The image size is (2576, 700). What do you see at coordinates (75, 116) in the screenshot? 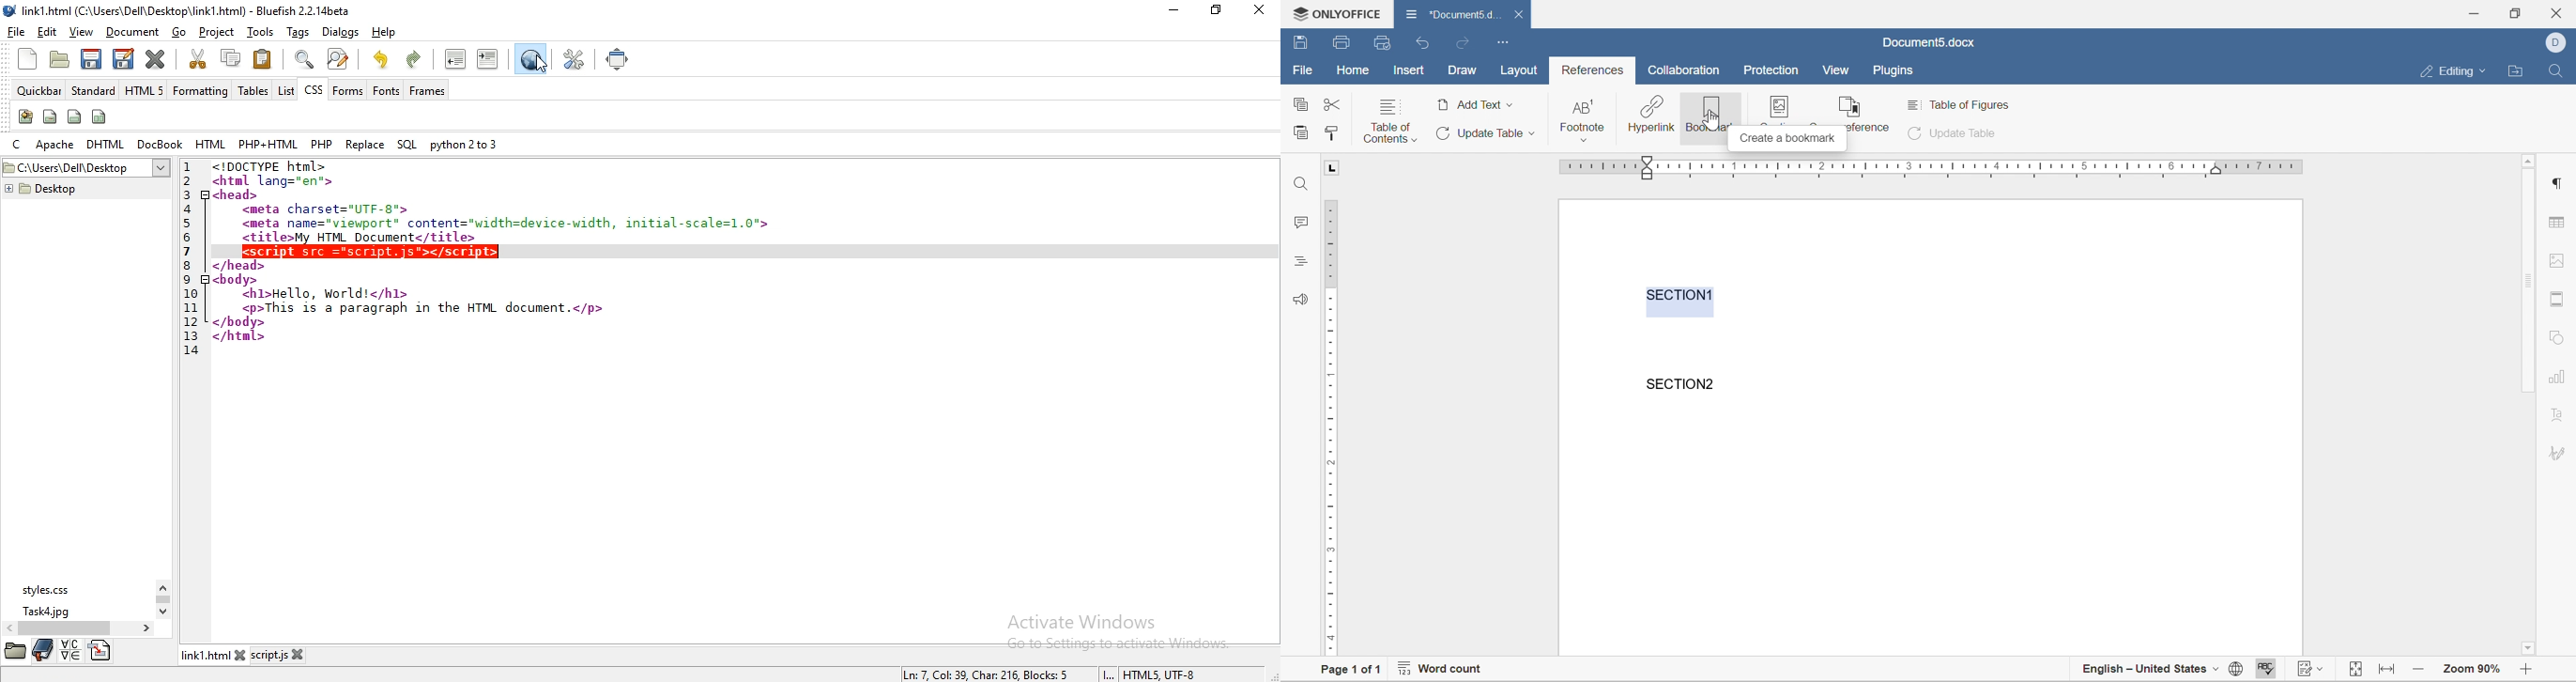
I see `div` at bounding box center [75, 116].